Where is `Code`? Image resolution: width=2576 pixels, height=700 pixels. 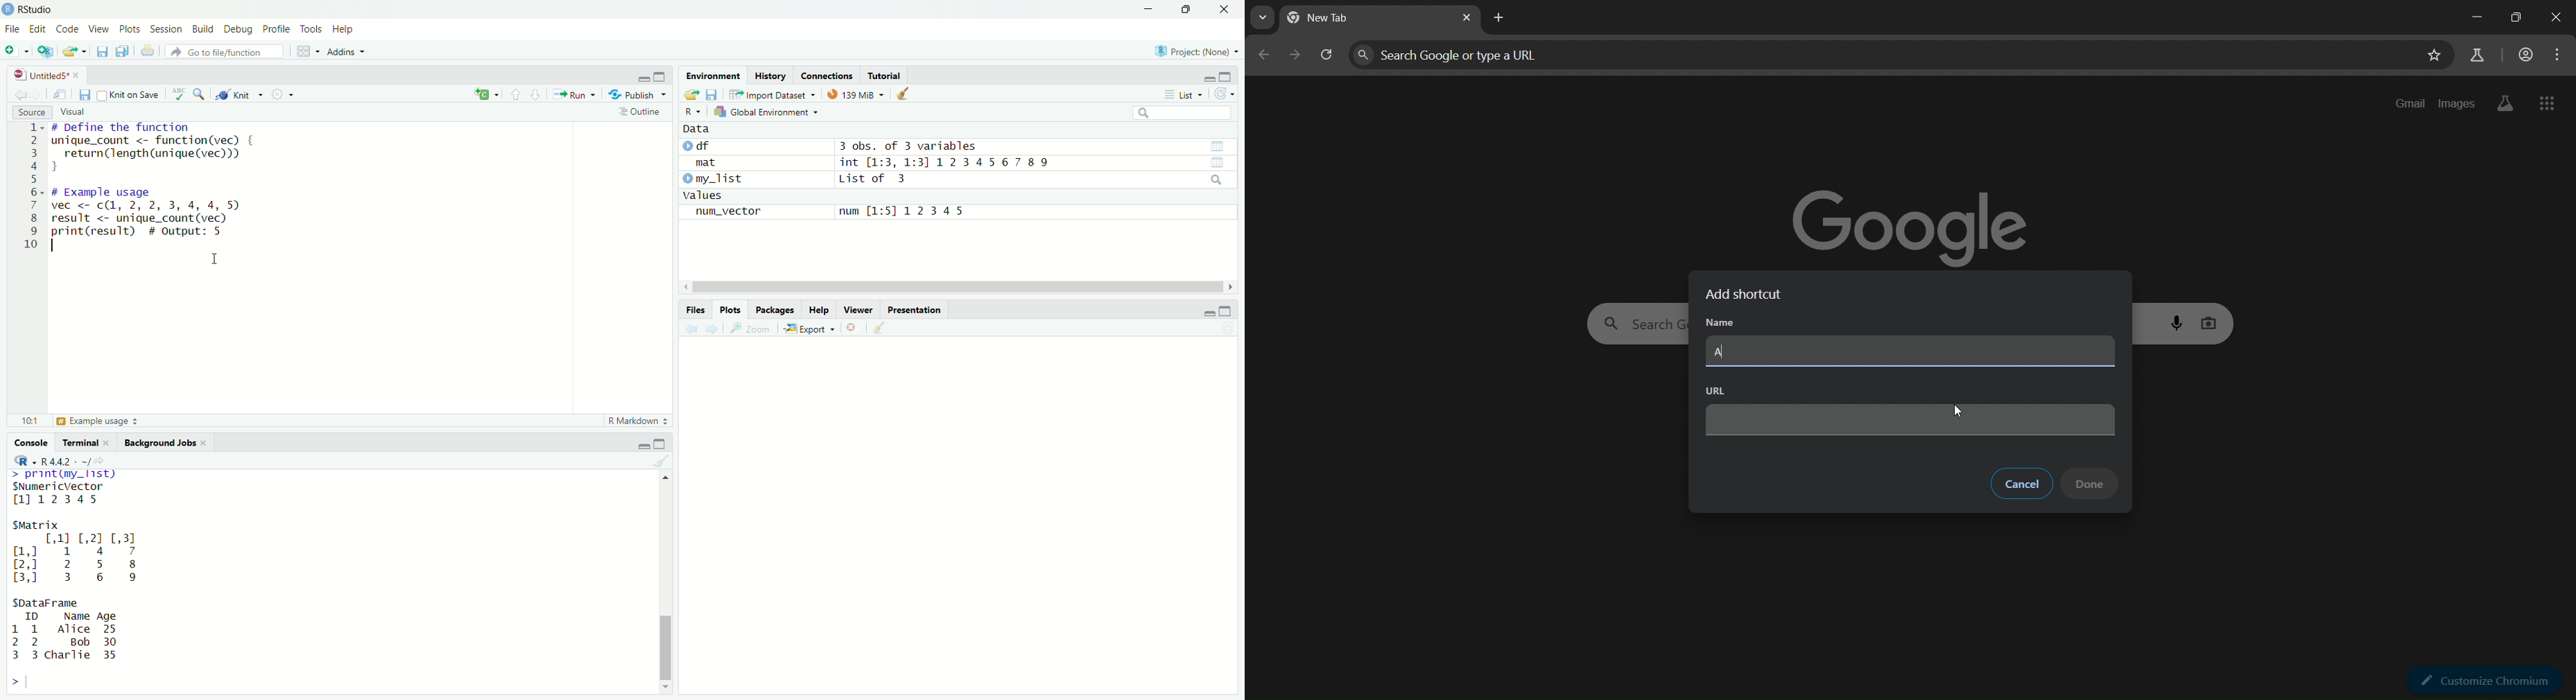 Code is located at coordinates (68, 30).